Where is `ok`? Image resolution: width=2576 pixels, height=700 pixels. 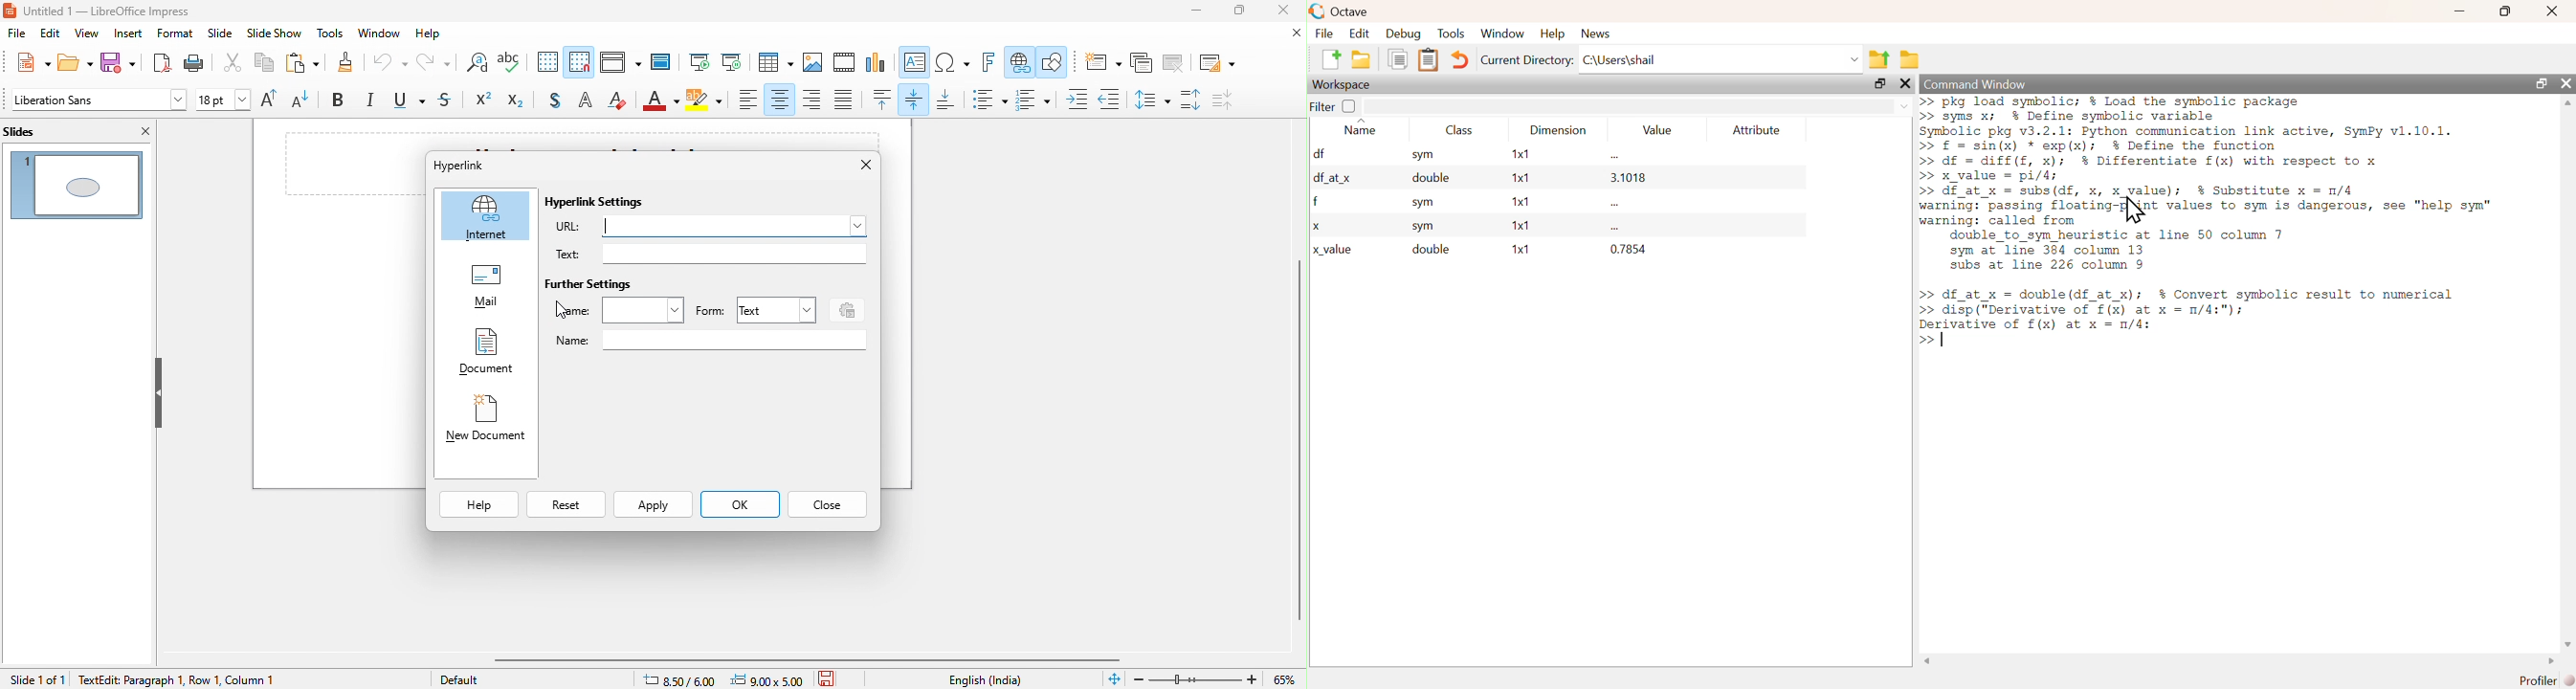 ok is located at coordinates (739, 506).